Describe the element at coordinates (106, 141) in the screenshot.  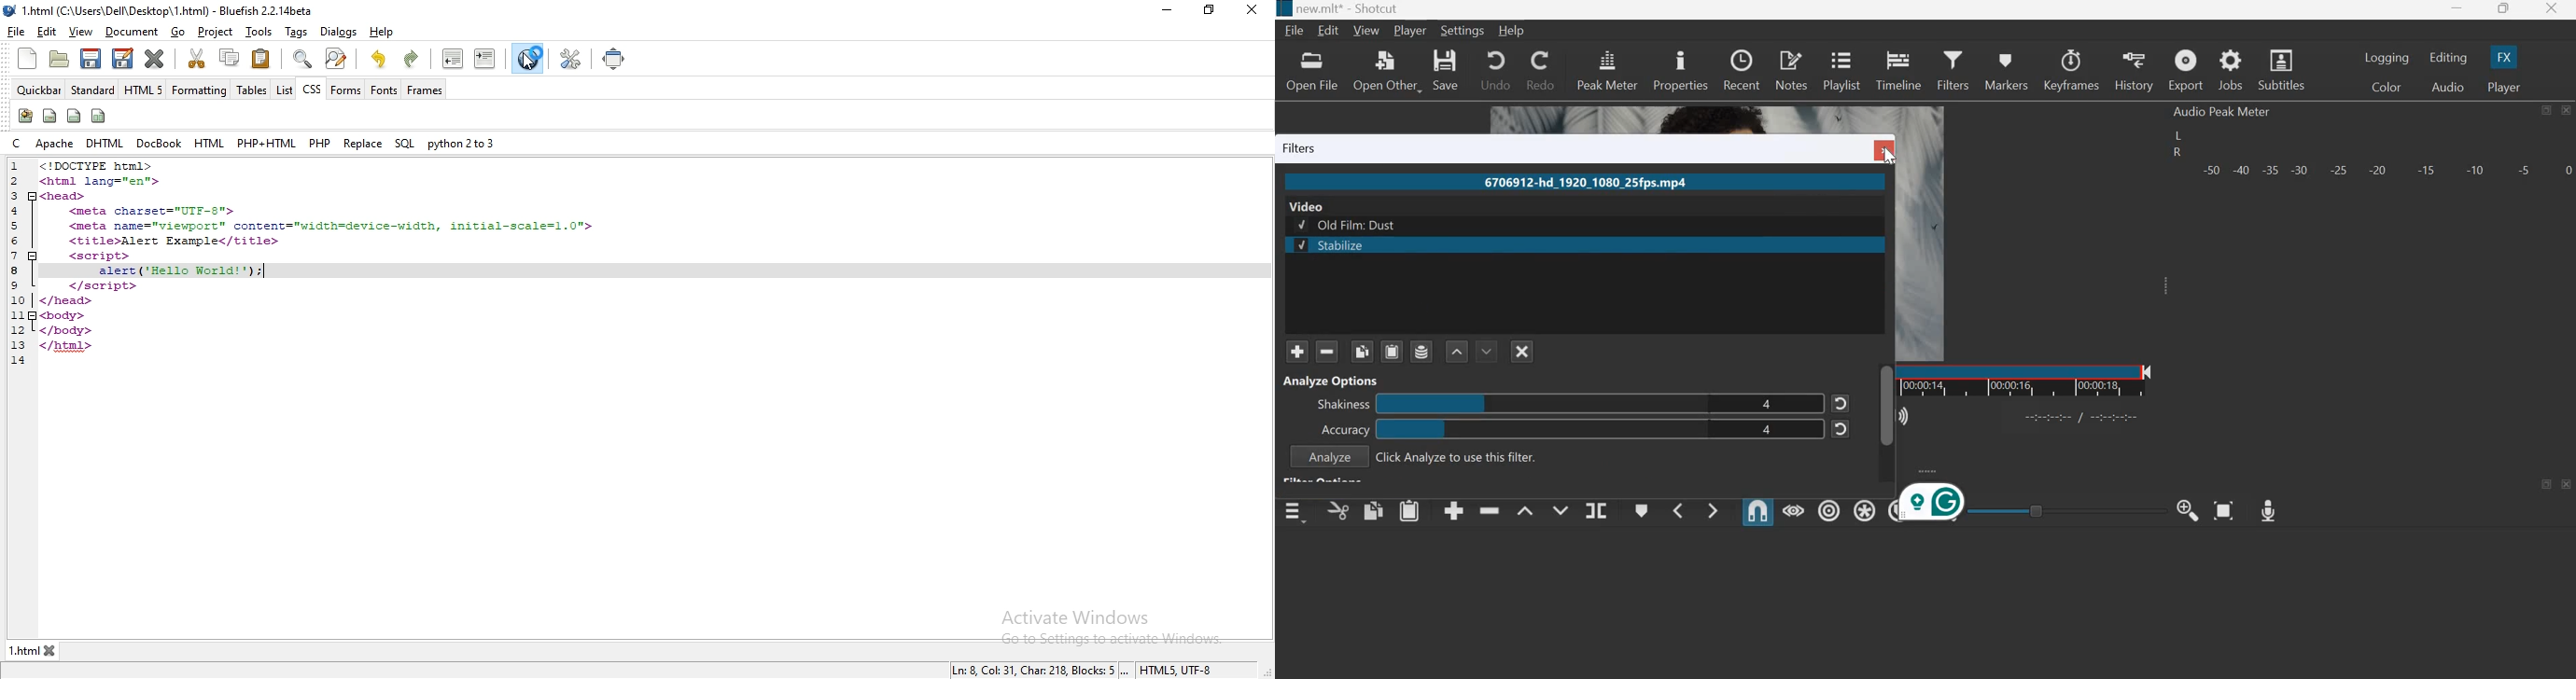
I see `dhtml` at that location.